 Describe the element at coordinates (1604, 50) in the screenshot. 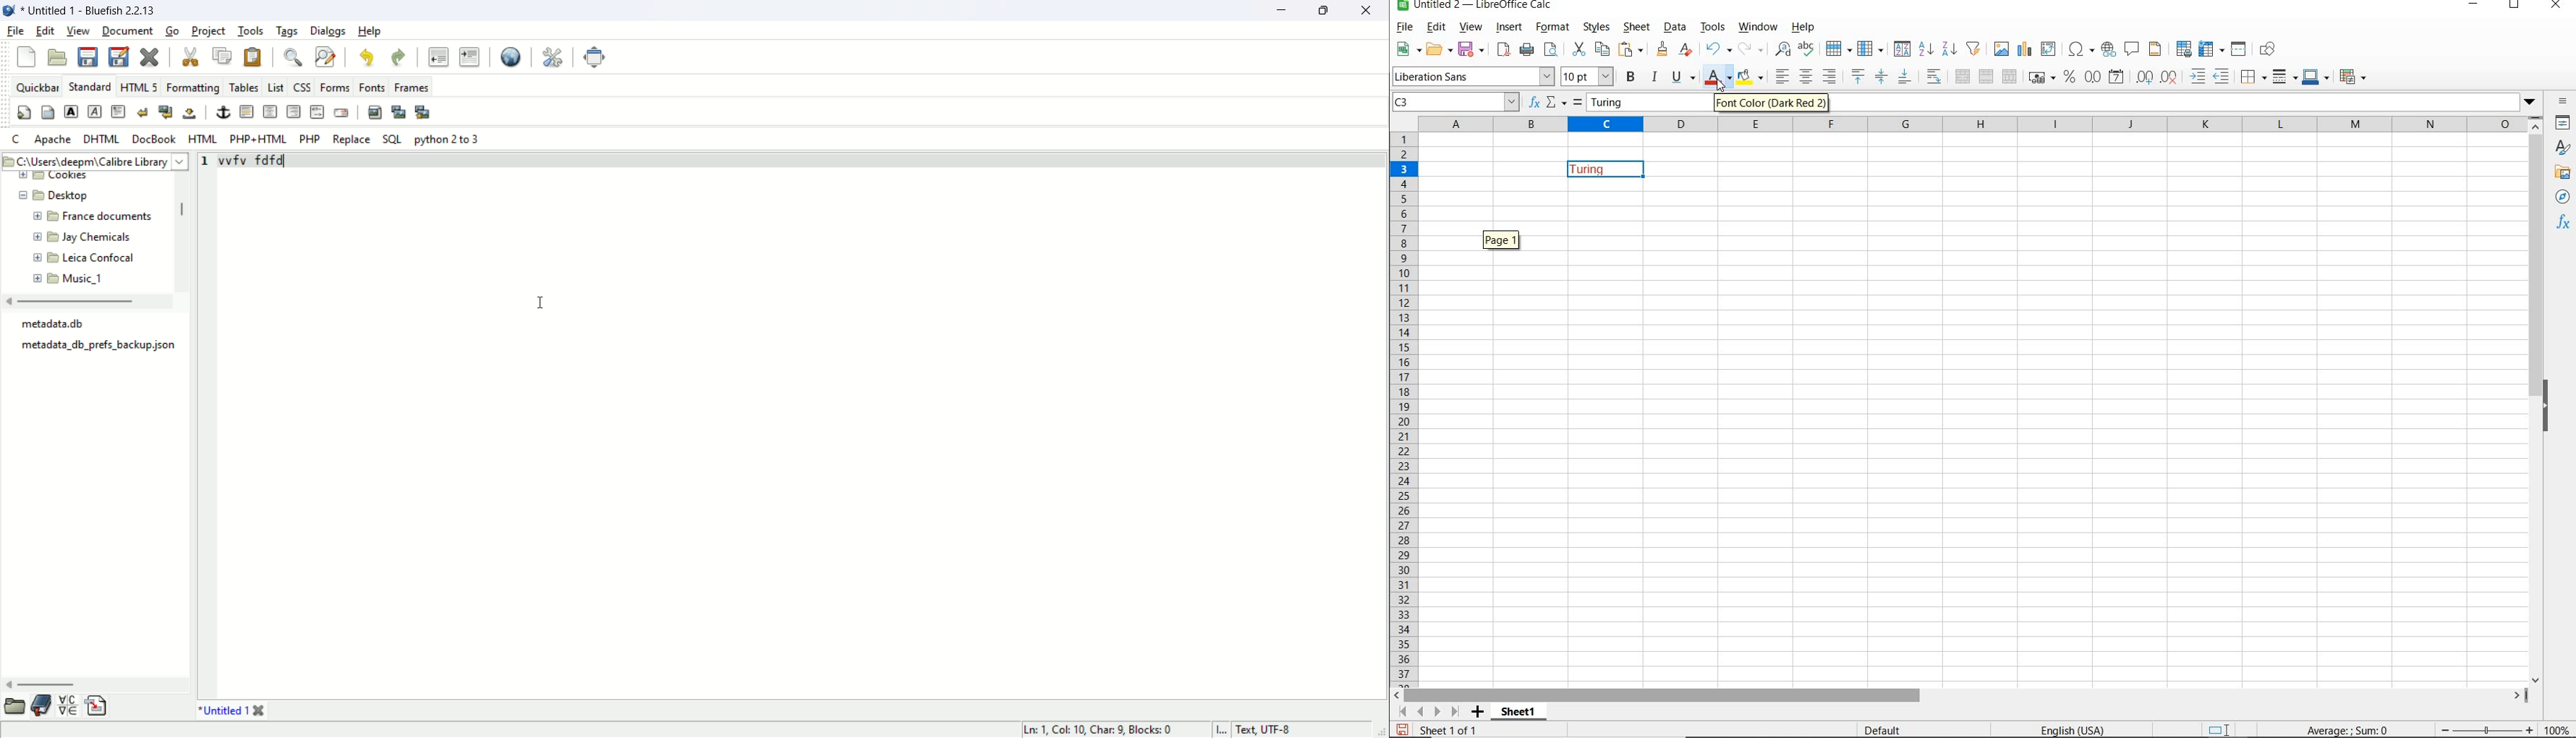

I see `COPY` at that location.